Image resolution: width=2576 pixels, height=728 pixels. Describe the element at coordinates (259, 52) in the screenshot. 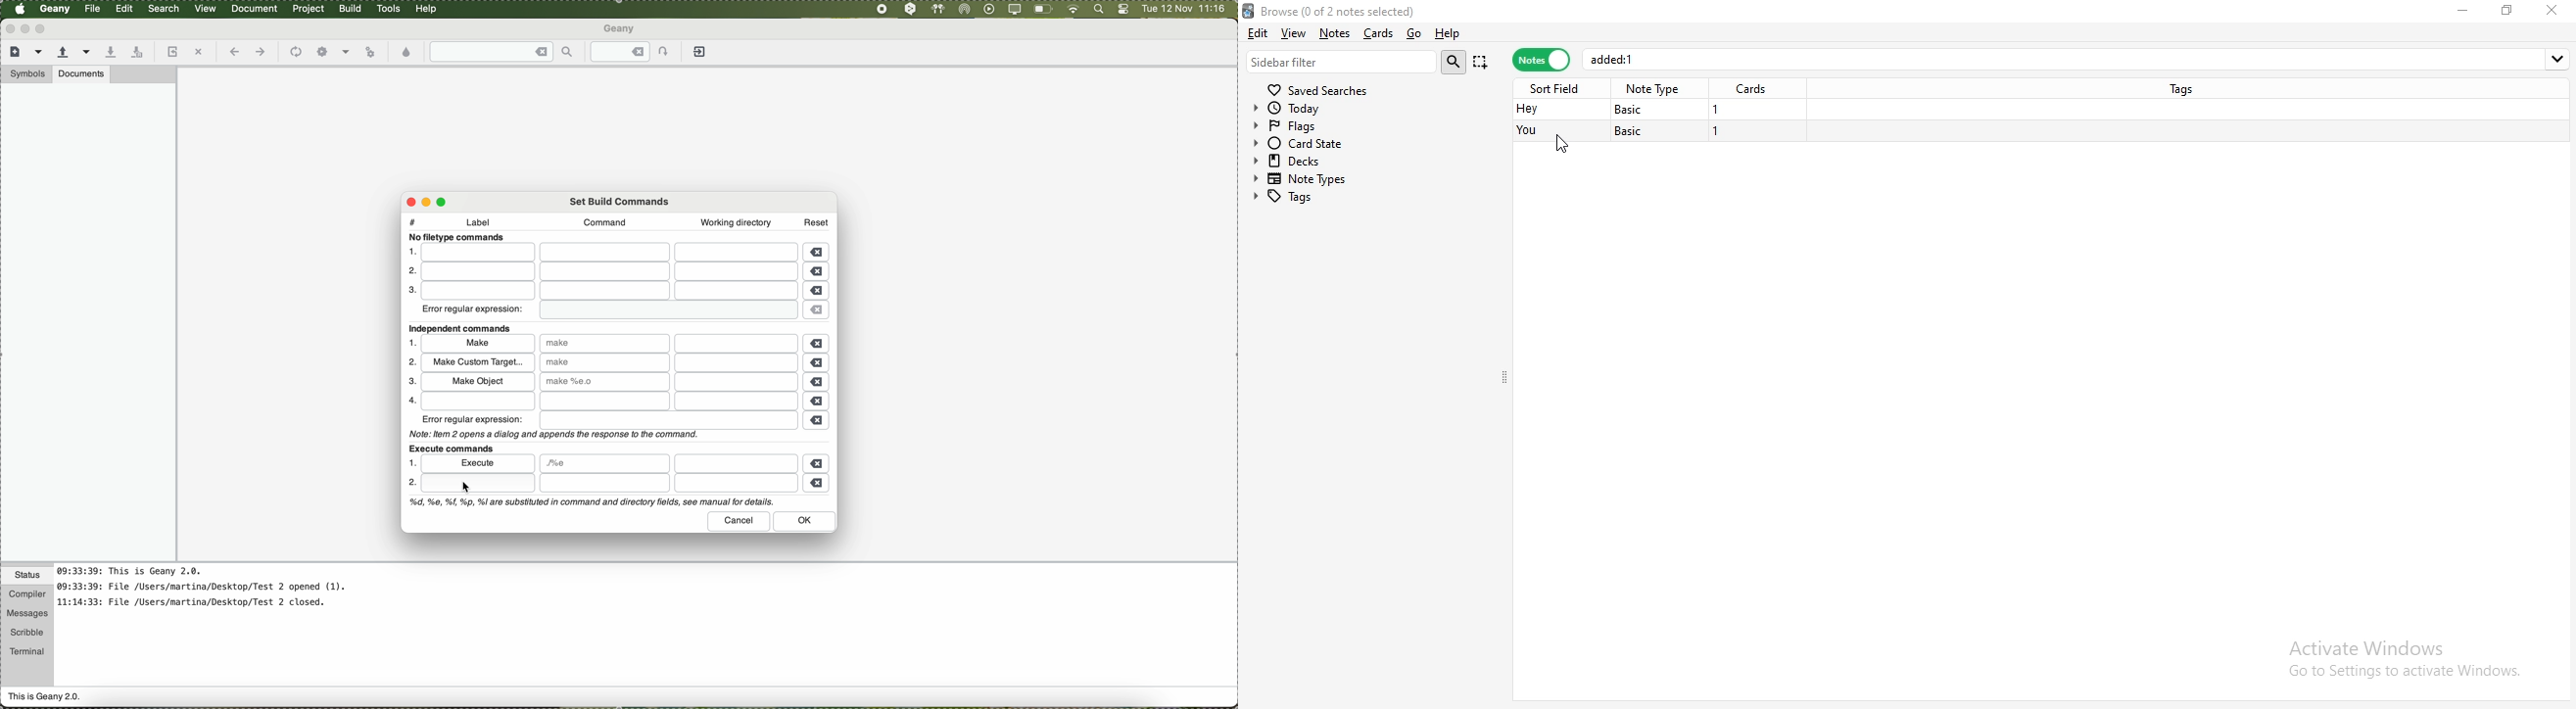

I see `navigate foward a location` at that location.